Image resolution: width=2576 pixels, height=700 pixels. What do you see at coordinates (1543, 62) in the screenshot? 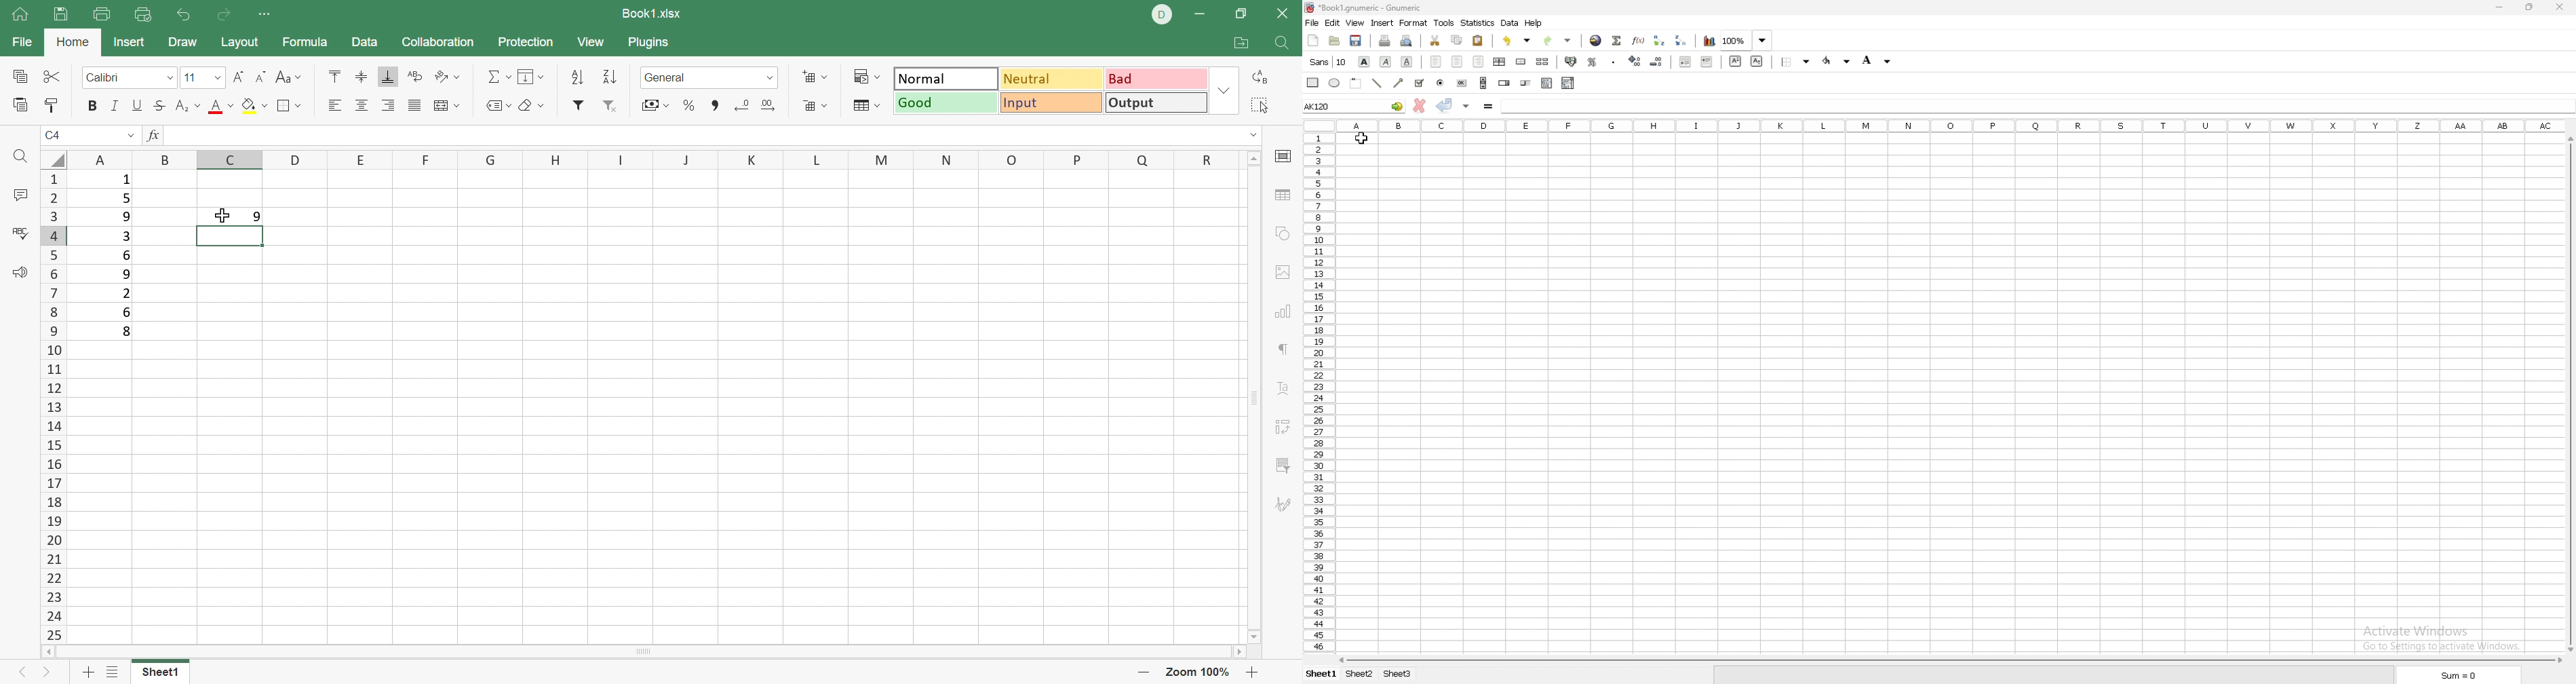
I see `split merged cells` at bounding box center [1543, 62].